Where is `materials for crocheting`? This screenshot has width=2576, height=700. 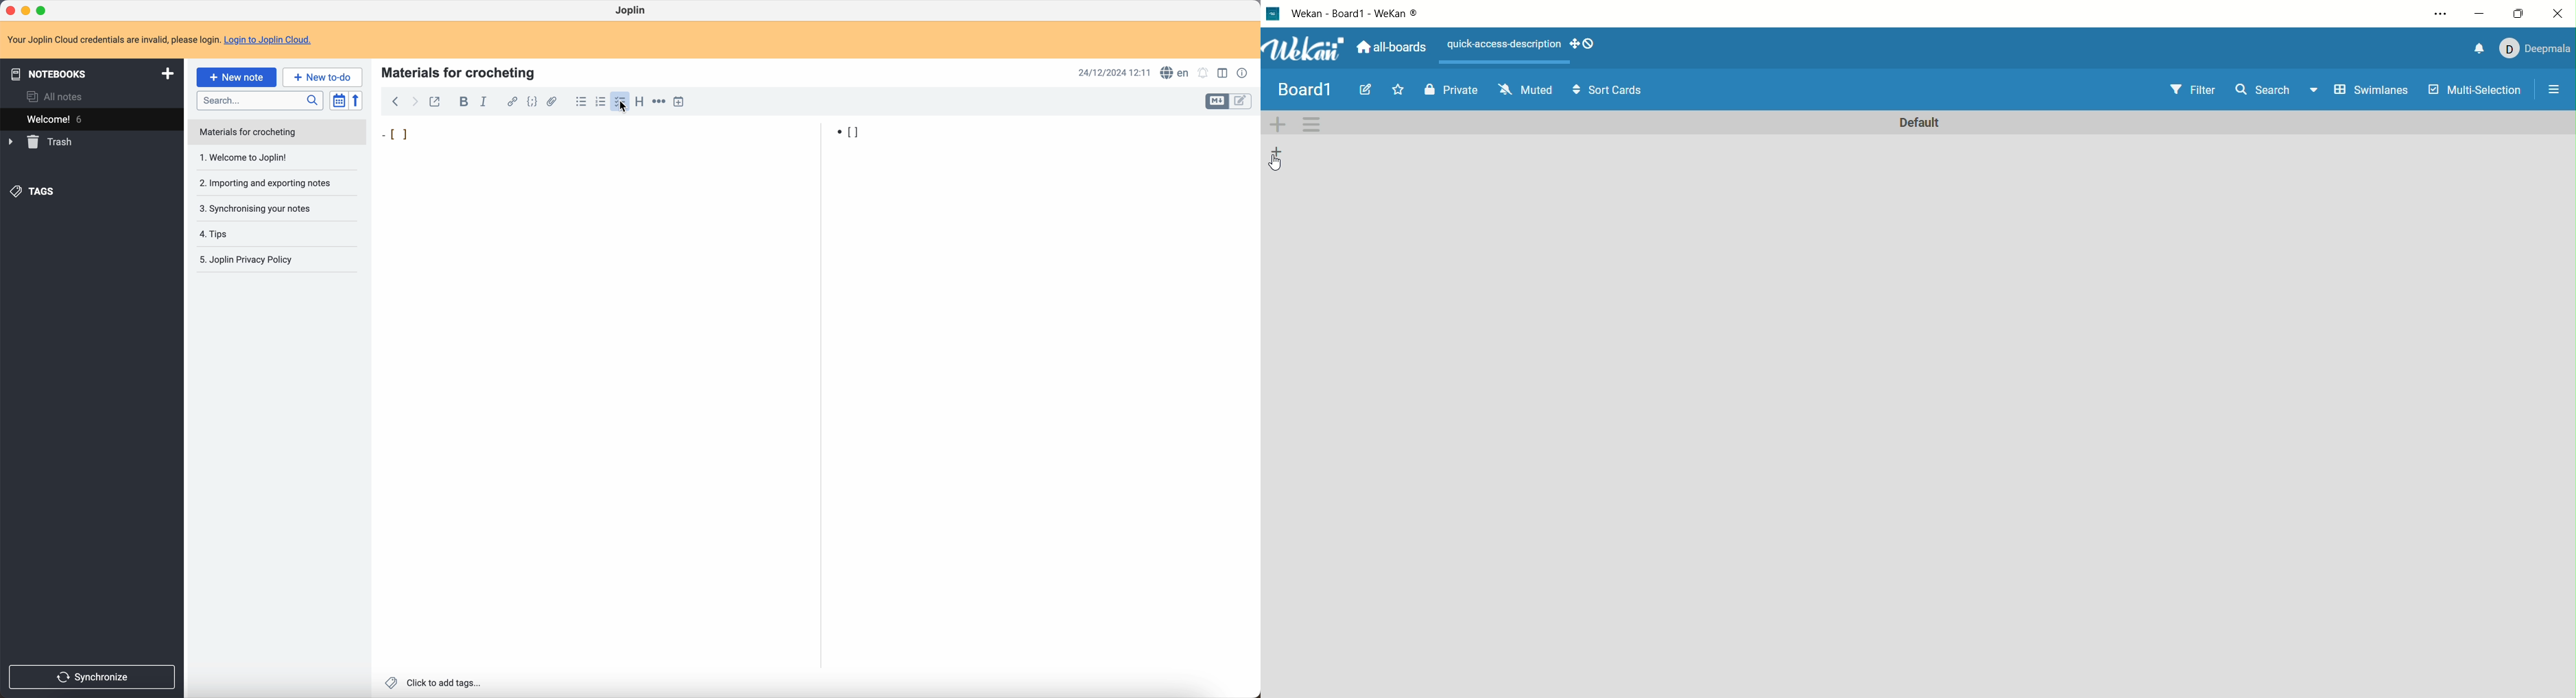
materials for crocheting is located at coordinates (460, 71).